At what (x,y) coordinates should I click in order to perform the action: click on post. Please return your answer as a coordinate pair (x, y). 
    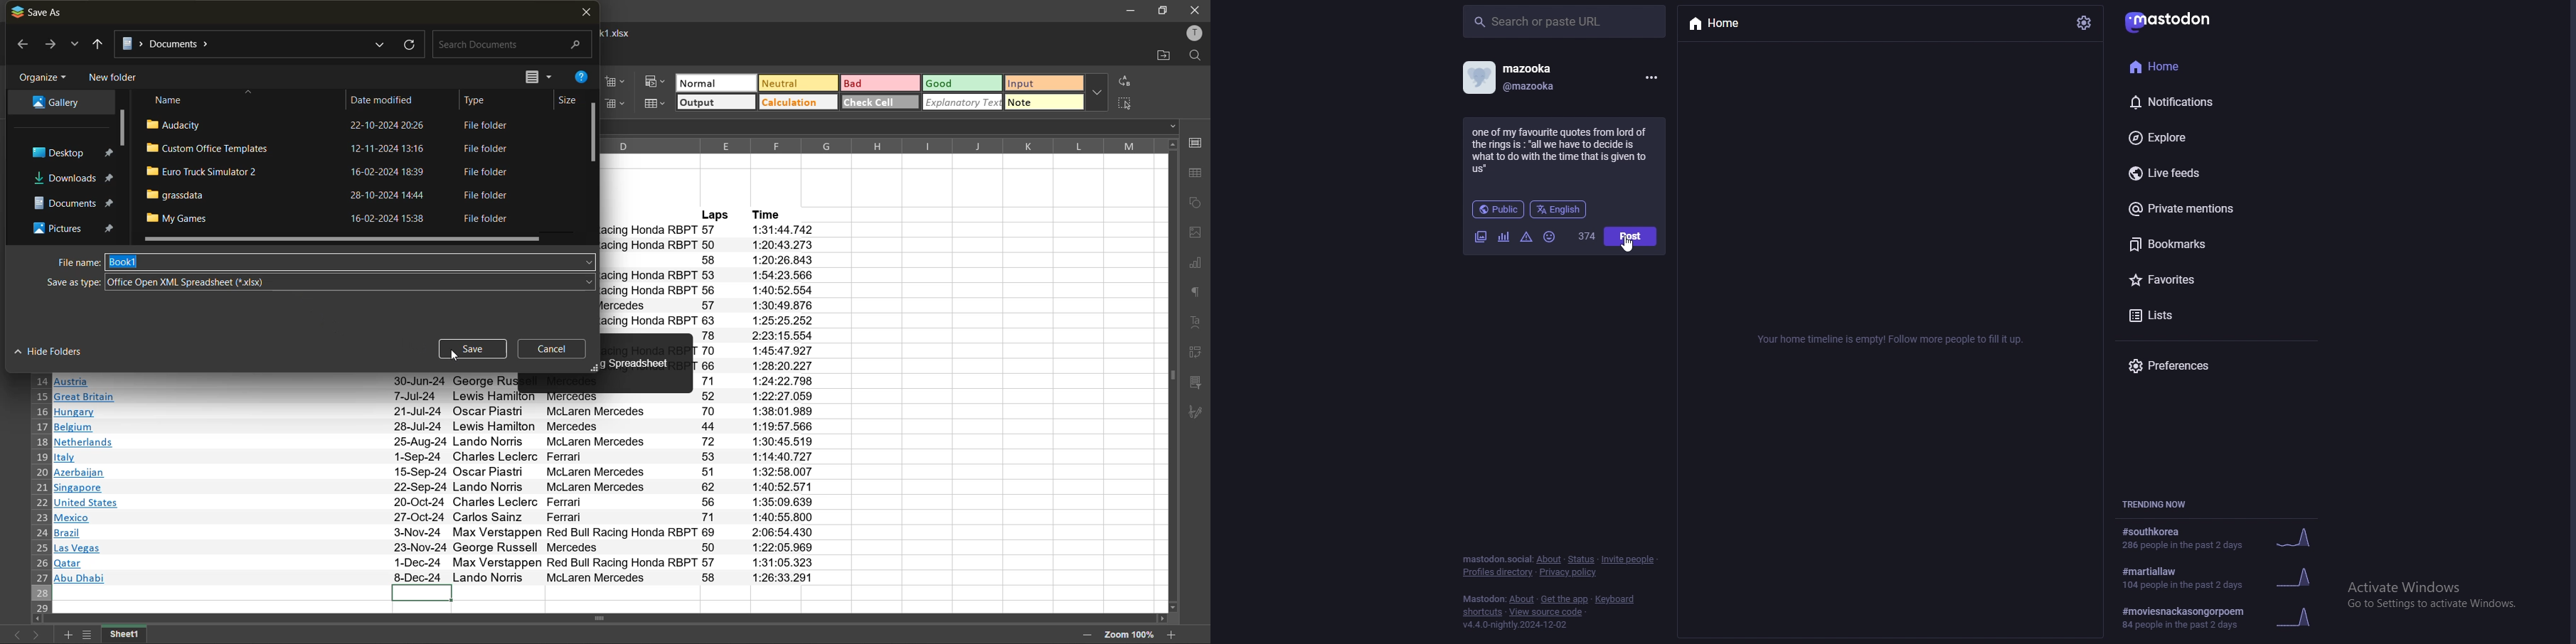
    Looking at the image, I should click on (1631, 236).